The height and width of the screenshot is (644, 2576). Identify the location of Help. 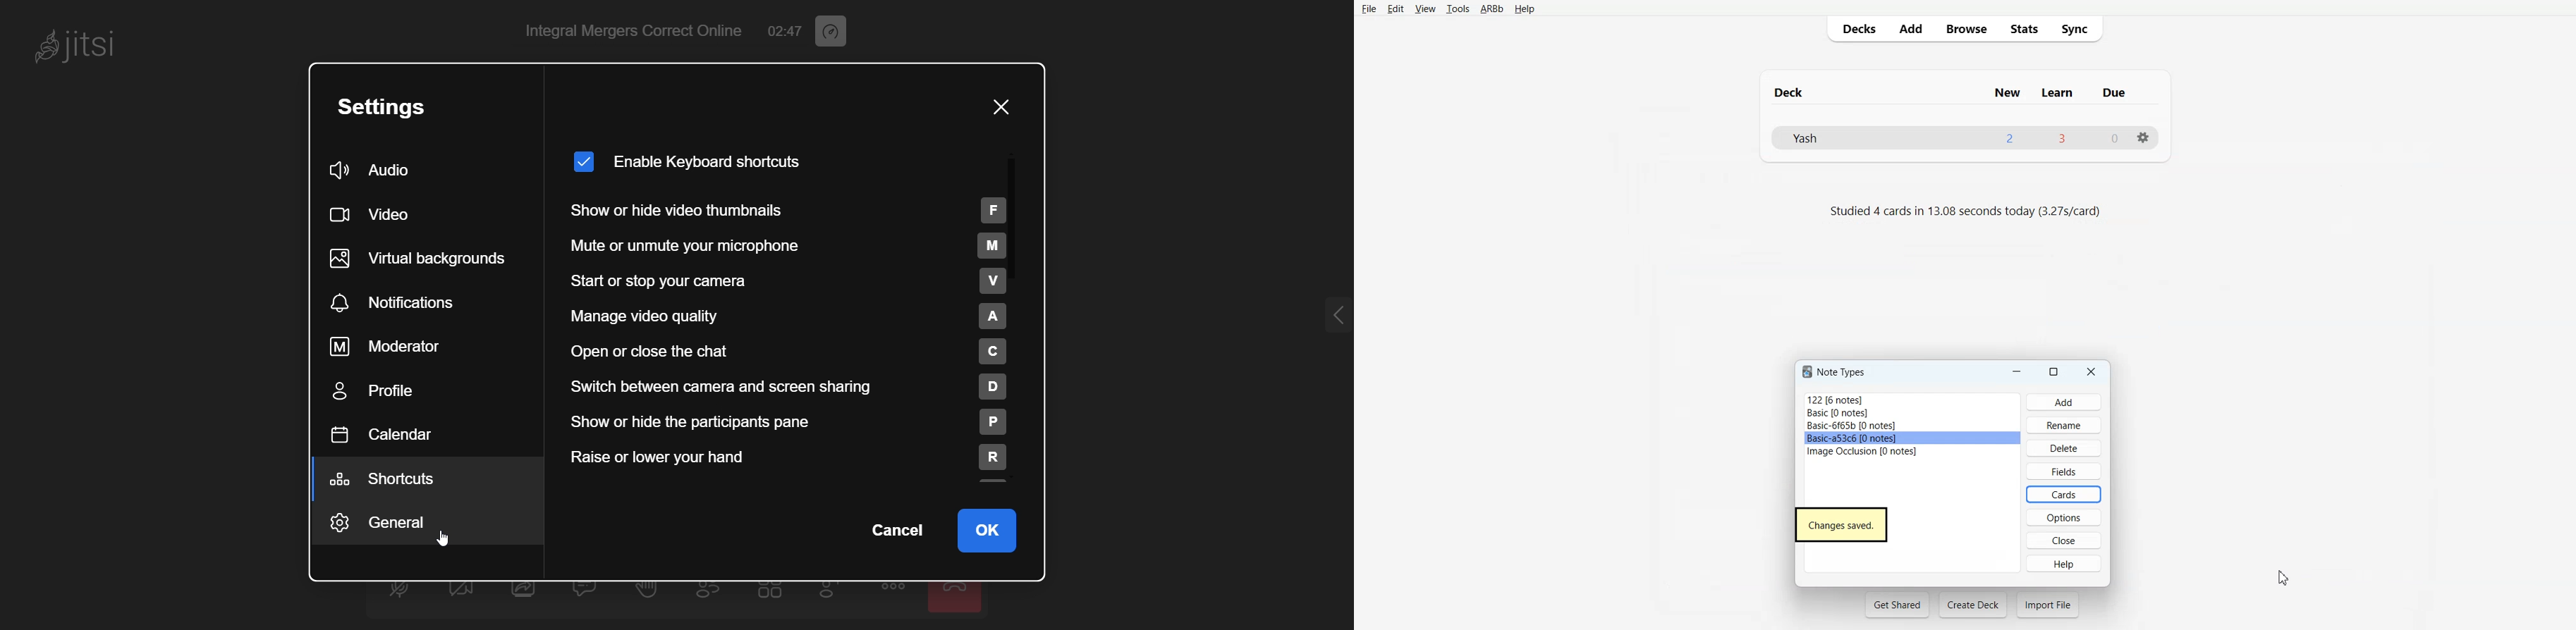
(2064, 563).